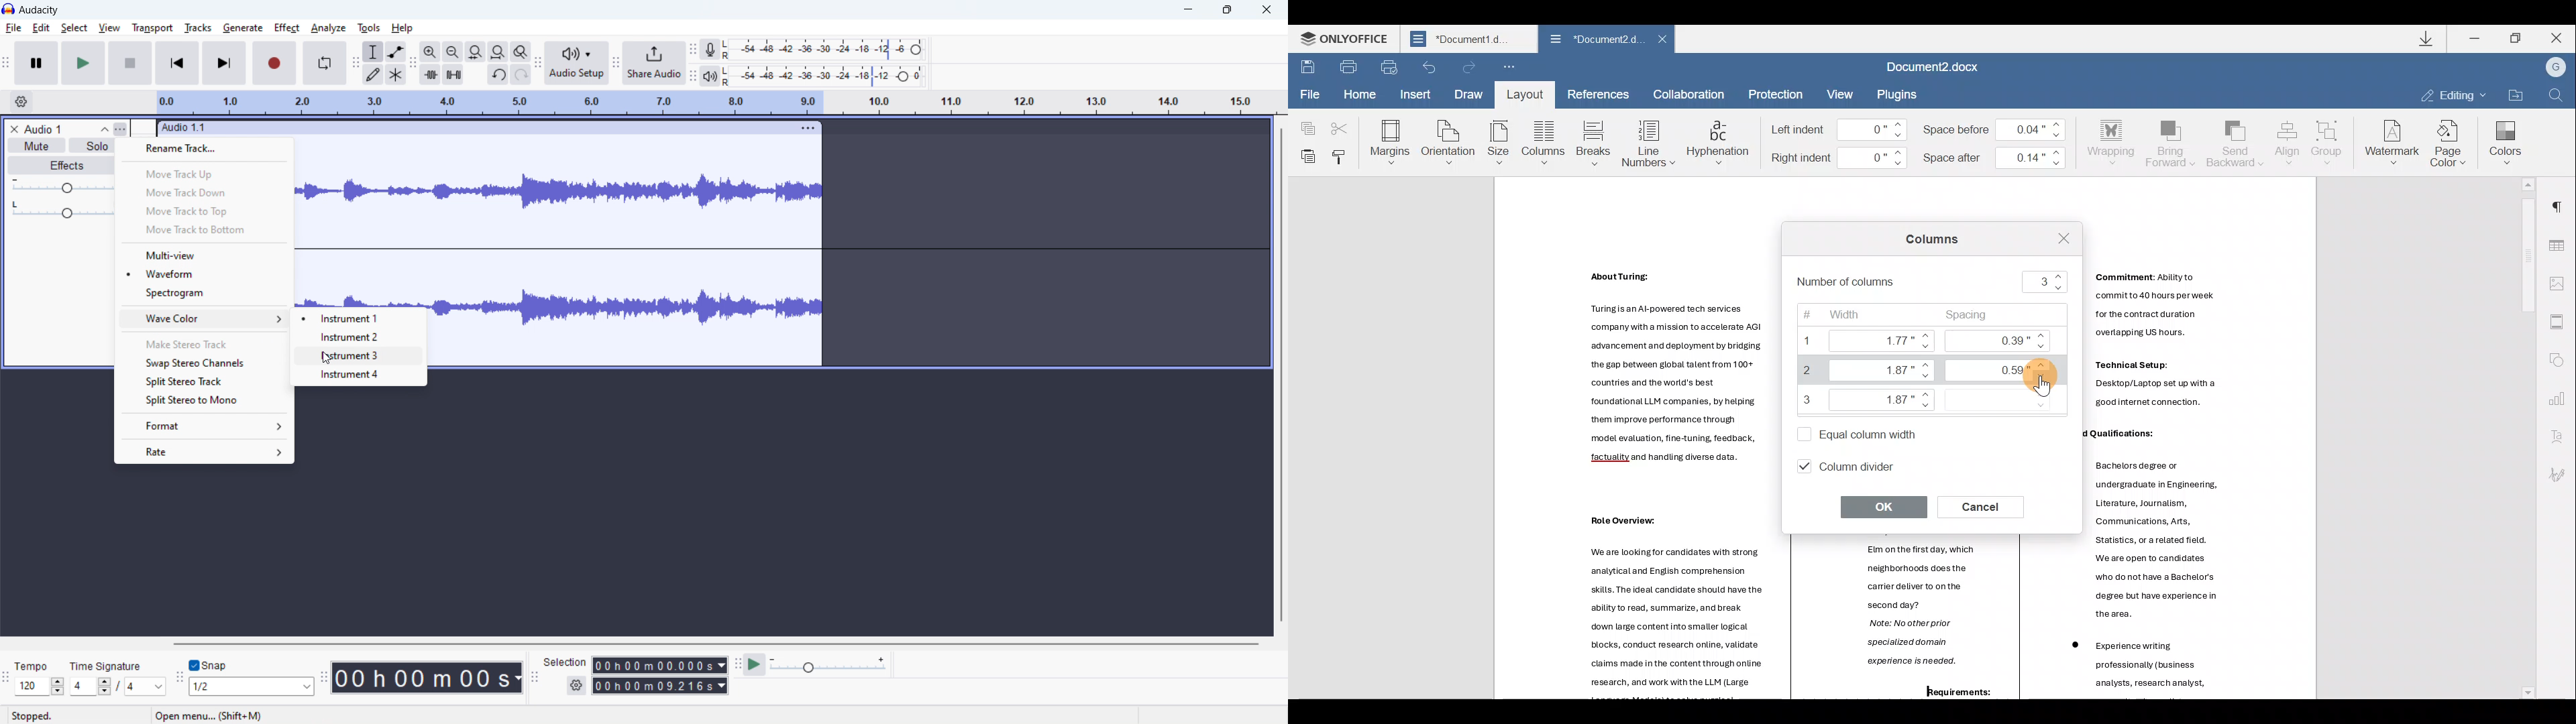 The width and height of the screenshot is (2576, 728). I want to click on mute, so click(36, 145).